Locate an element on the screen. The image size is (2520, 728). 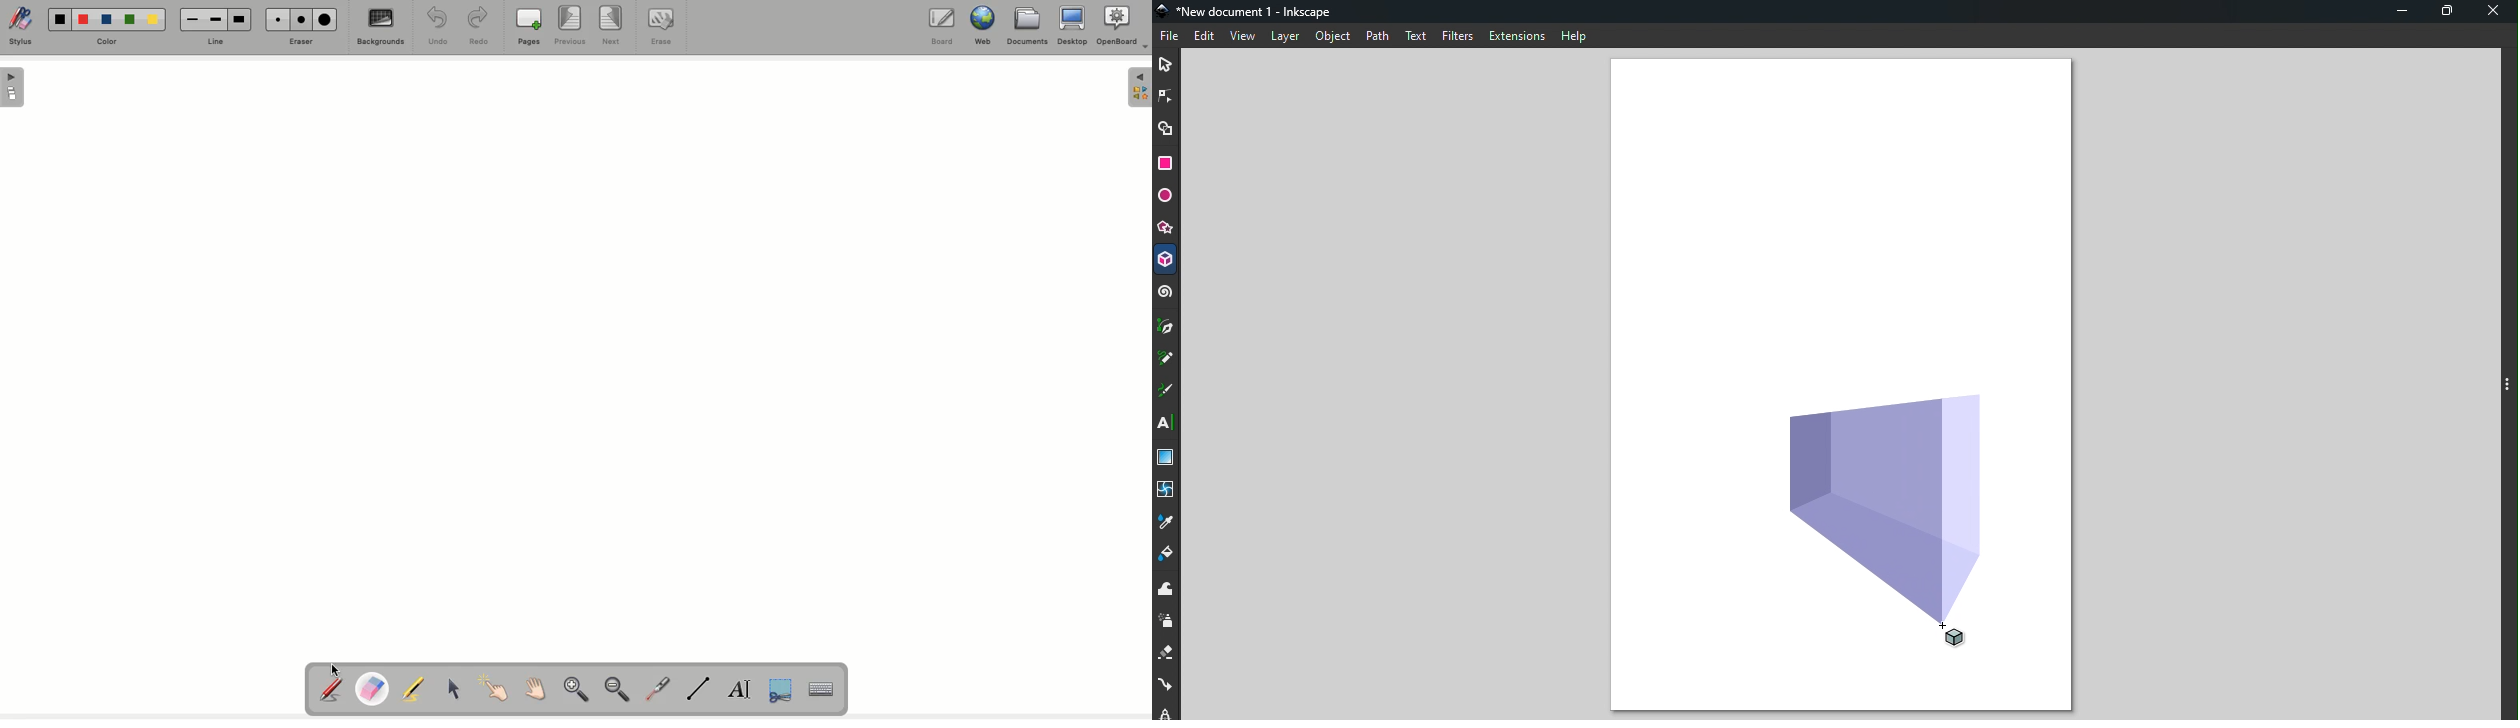
Grab is located at coordinates (534, 690).